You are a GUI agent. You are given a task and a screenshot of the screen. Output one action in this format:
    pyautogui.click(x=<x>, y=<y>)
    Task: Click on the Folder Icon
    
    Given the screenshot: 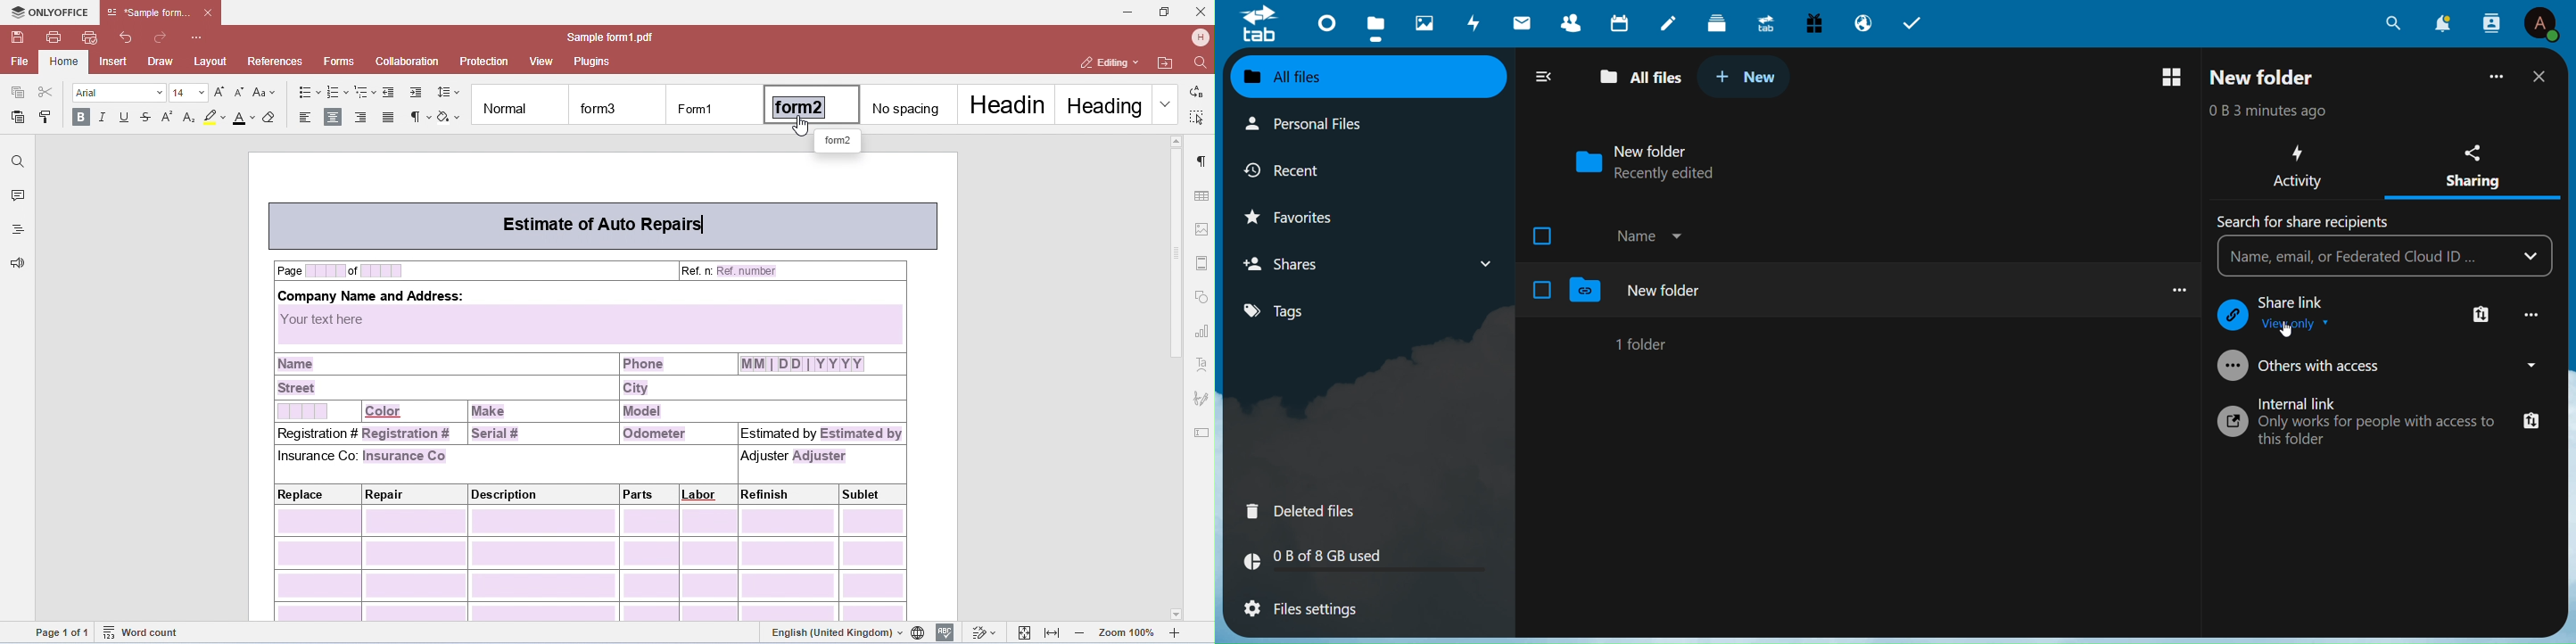 What is the action you would take?
    pyautogui.click(x=1585, y=162)
    